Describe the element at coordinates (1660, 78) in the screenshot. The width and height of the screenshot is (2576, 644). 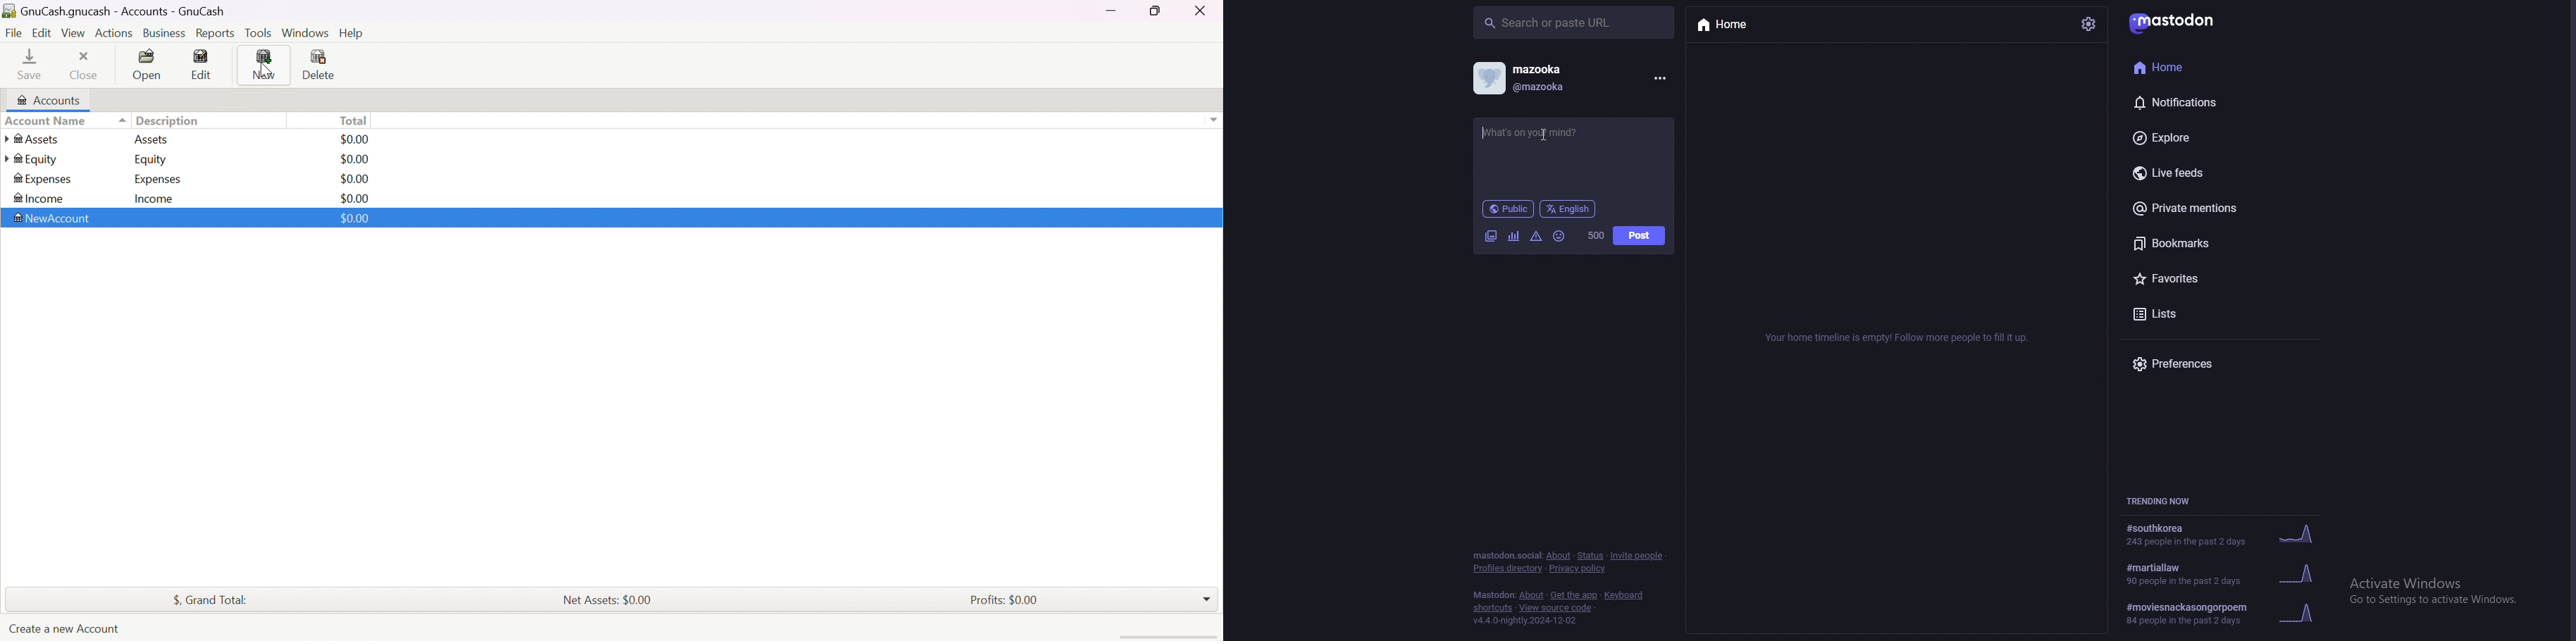
I see `menu` at that location.